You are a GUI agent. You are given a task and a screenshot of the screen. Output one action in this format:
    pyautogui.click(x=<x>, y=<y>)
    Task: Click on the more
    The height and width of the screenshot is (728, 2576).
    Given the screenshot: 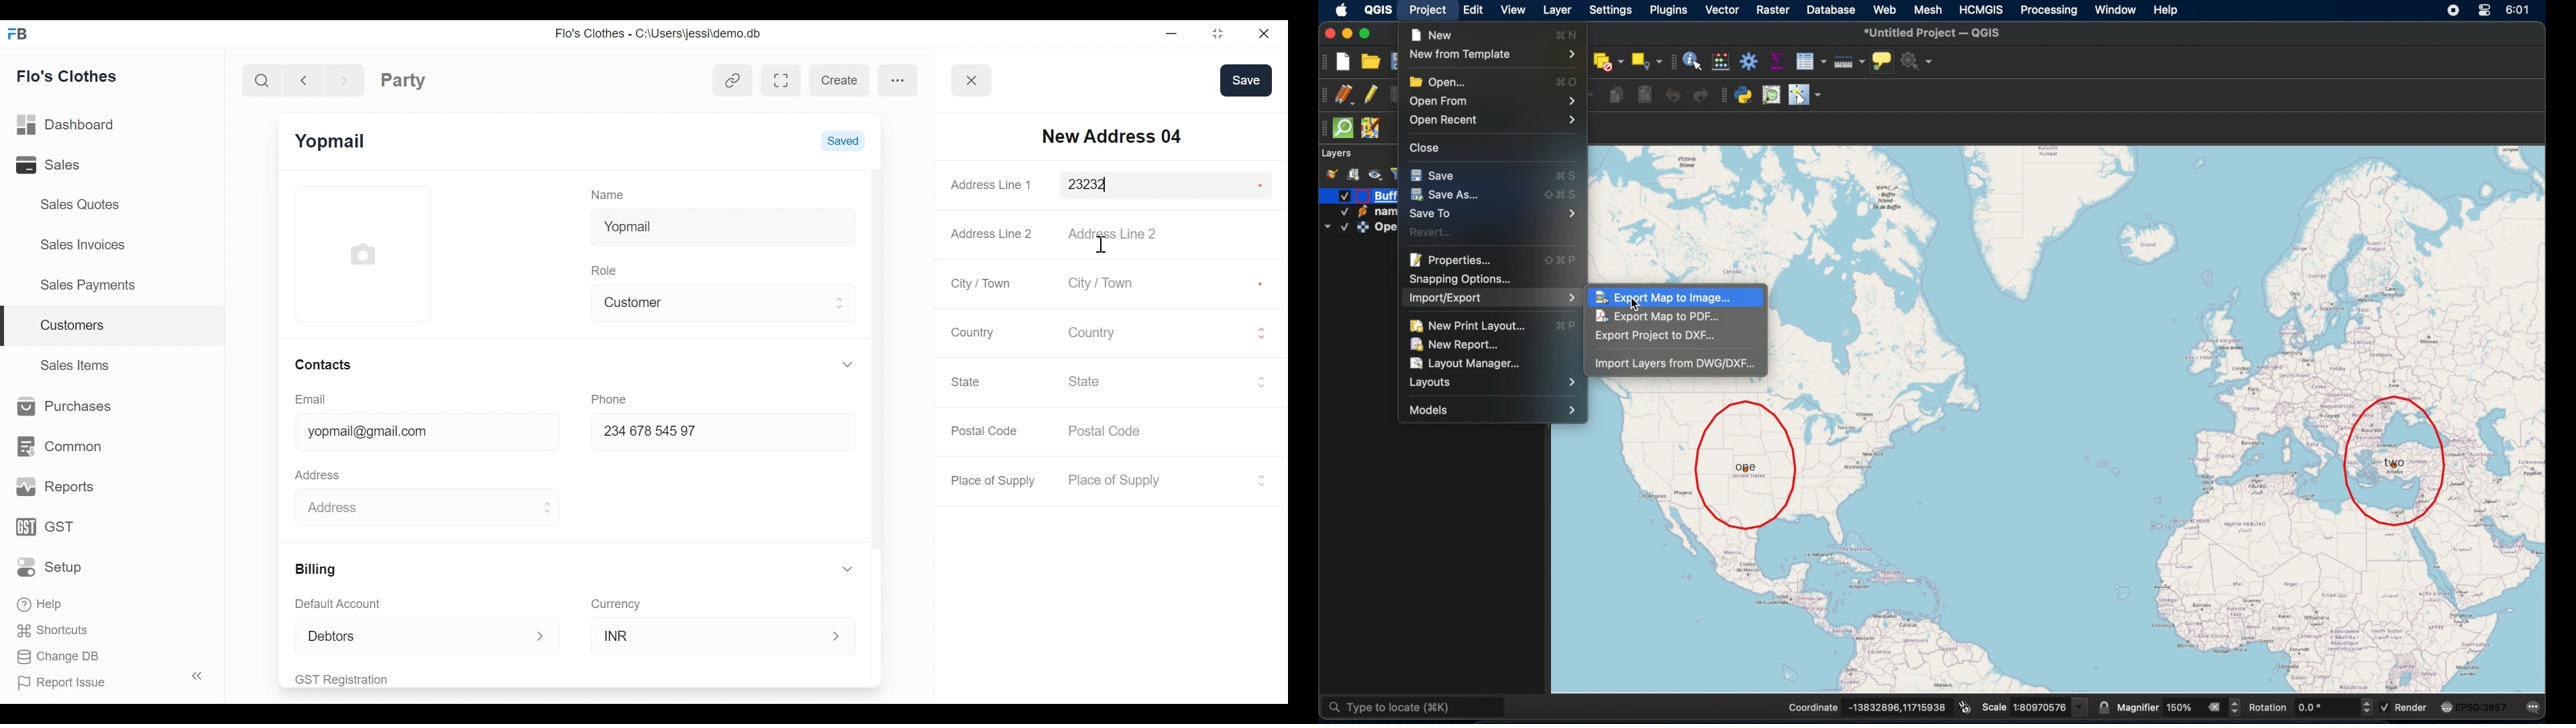 What is the action you would take?
    pyautogui.click(x=898, y=79)
    